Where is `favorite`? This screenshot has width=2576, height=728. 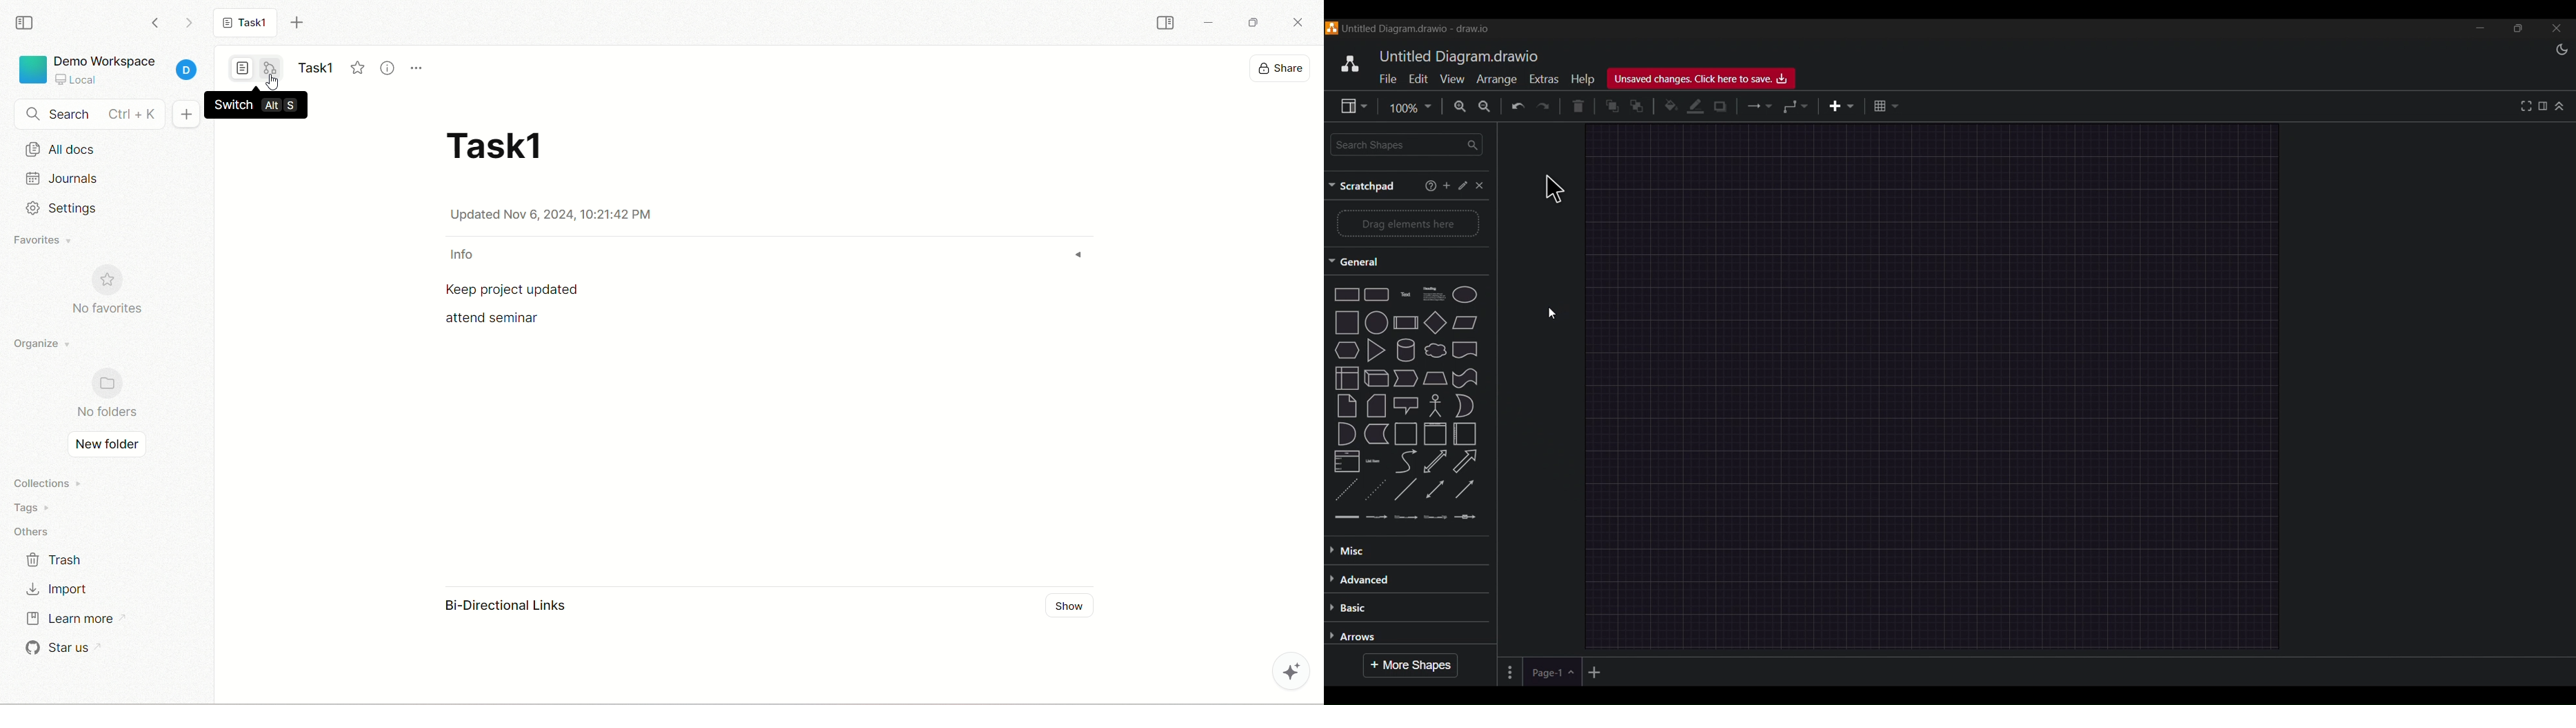
favorite is located at coordinates (355, 68).